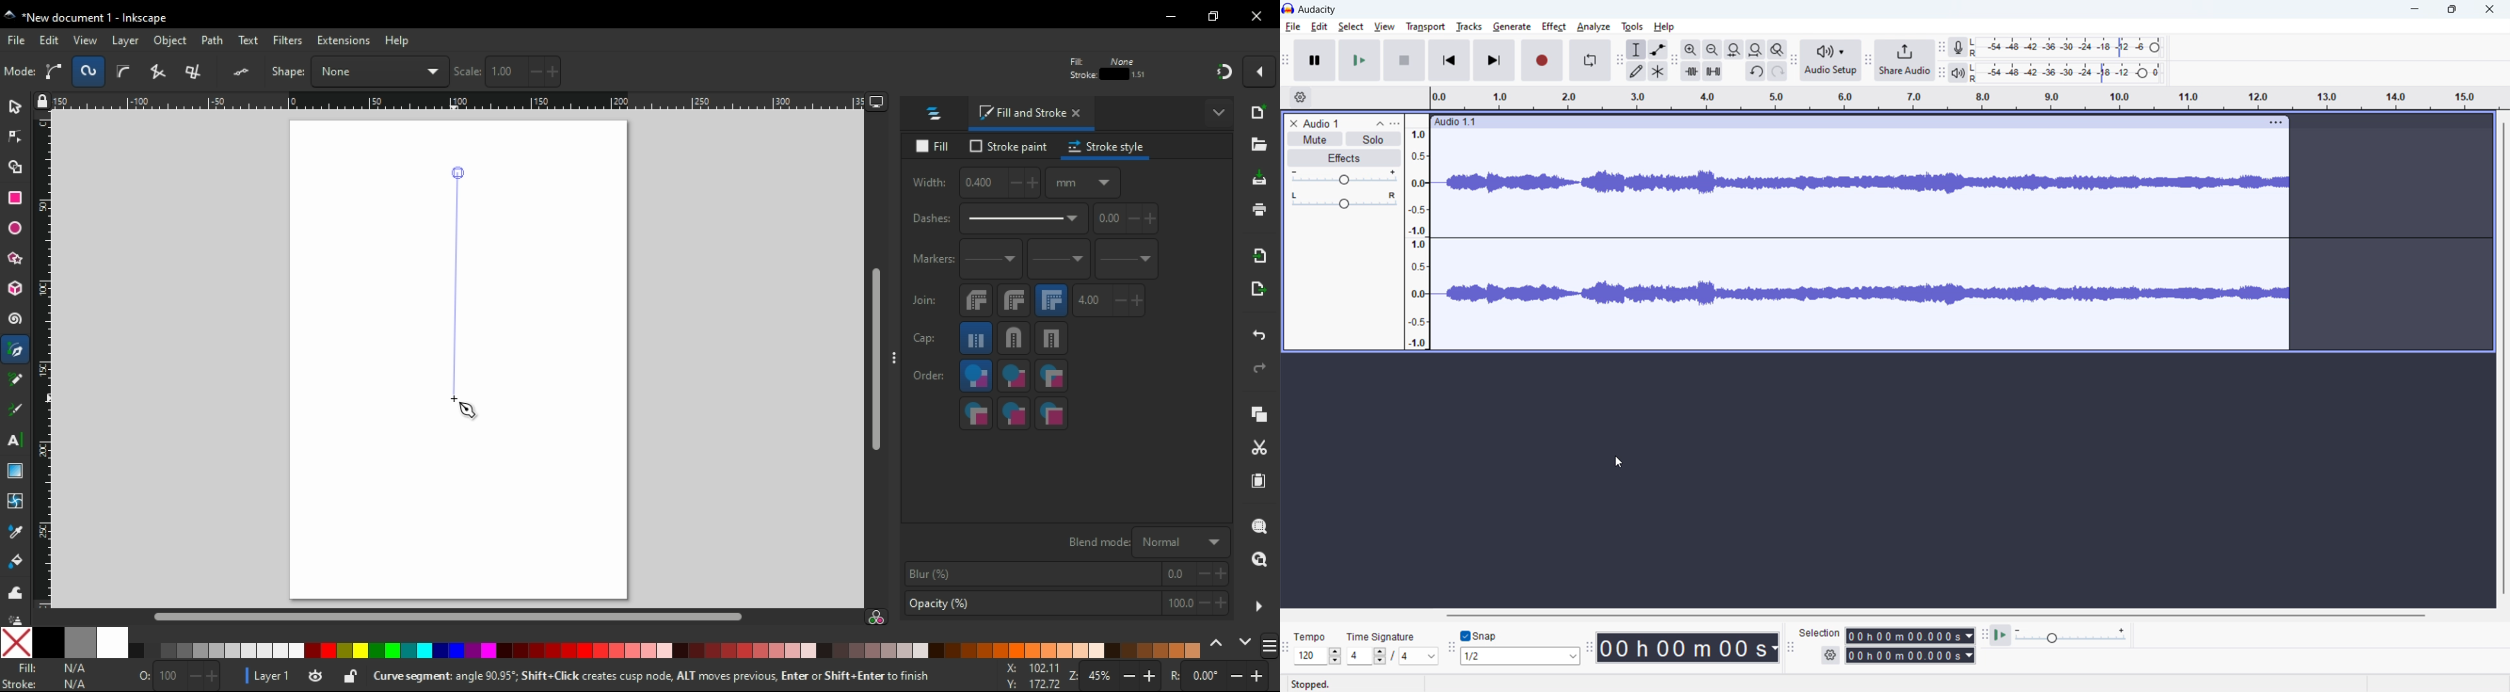  What do you see at coordinates (1258, 368) in the screenshot?
I see `redo` at bounding box center [1258, 368].